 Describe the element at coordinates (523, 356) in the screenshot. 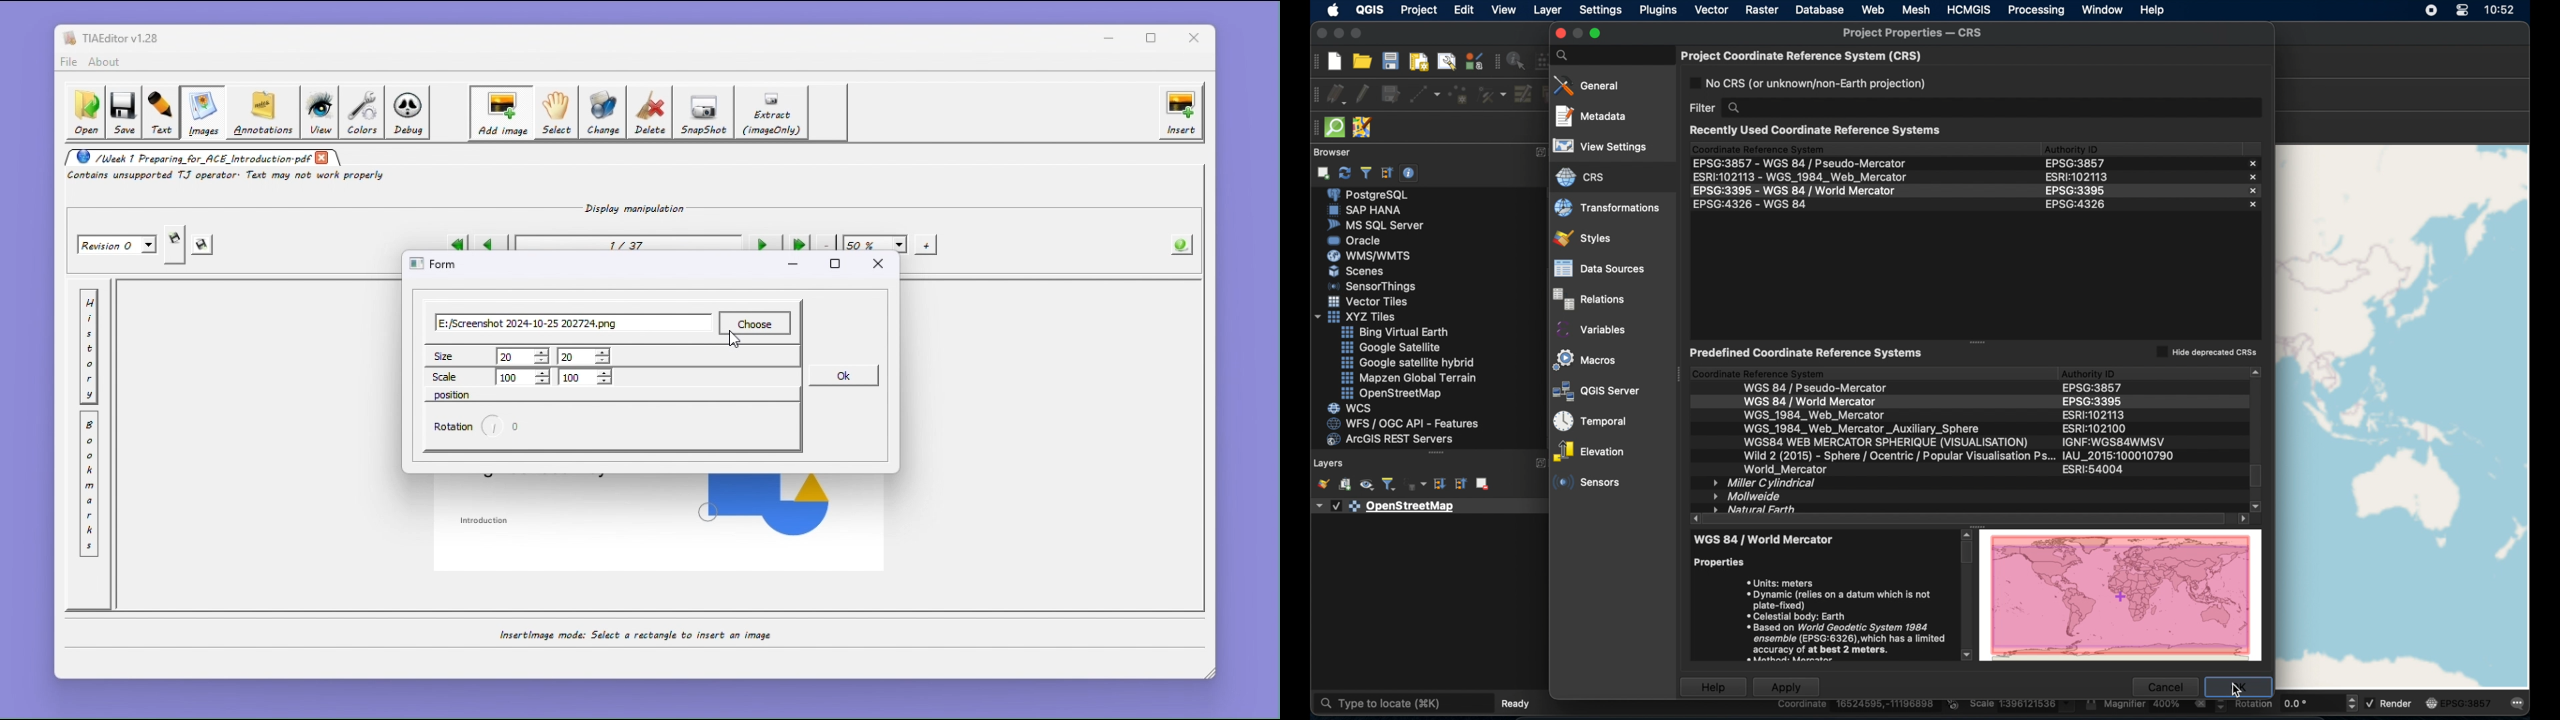

I see `20` at that location.